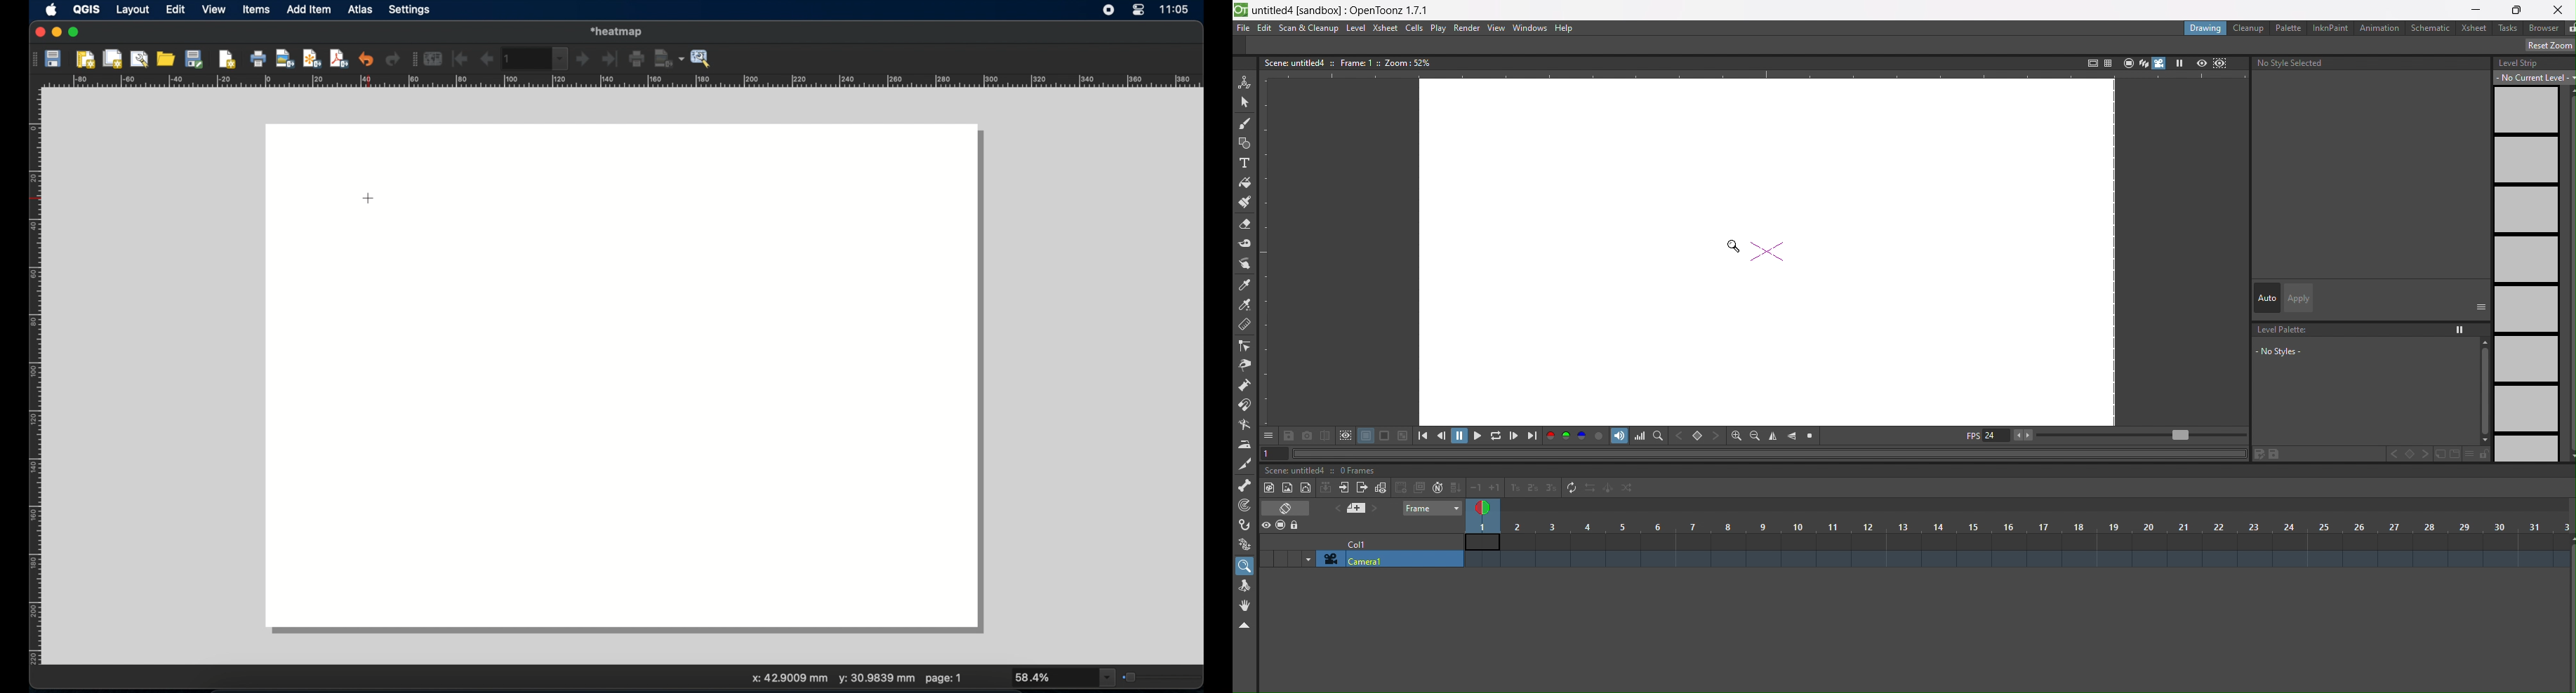 Image resolution: width=2576 pixels, height=700 pixels. I want to click on tracker tool, so click(1246, 506).